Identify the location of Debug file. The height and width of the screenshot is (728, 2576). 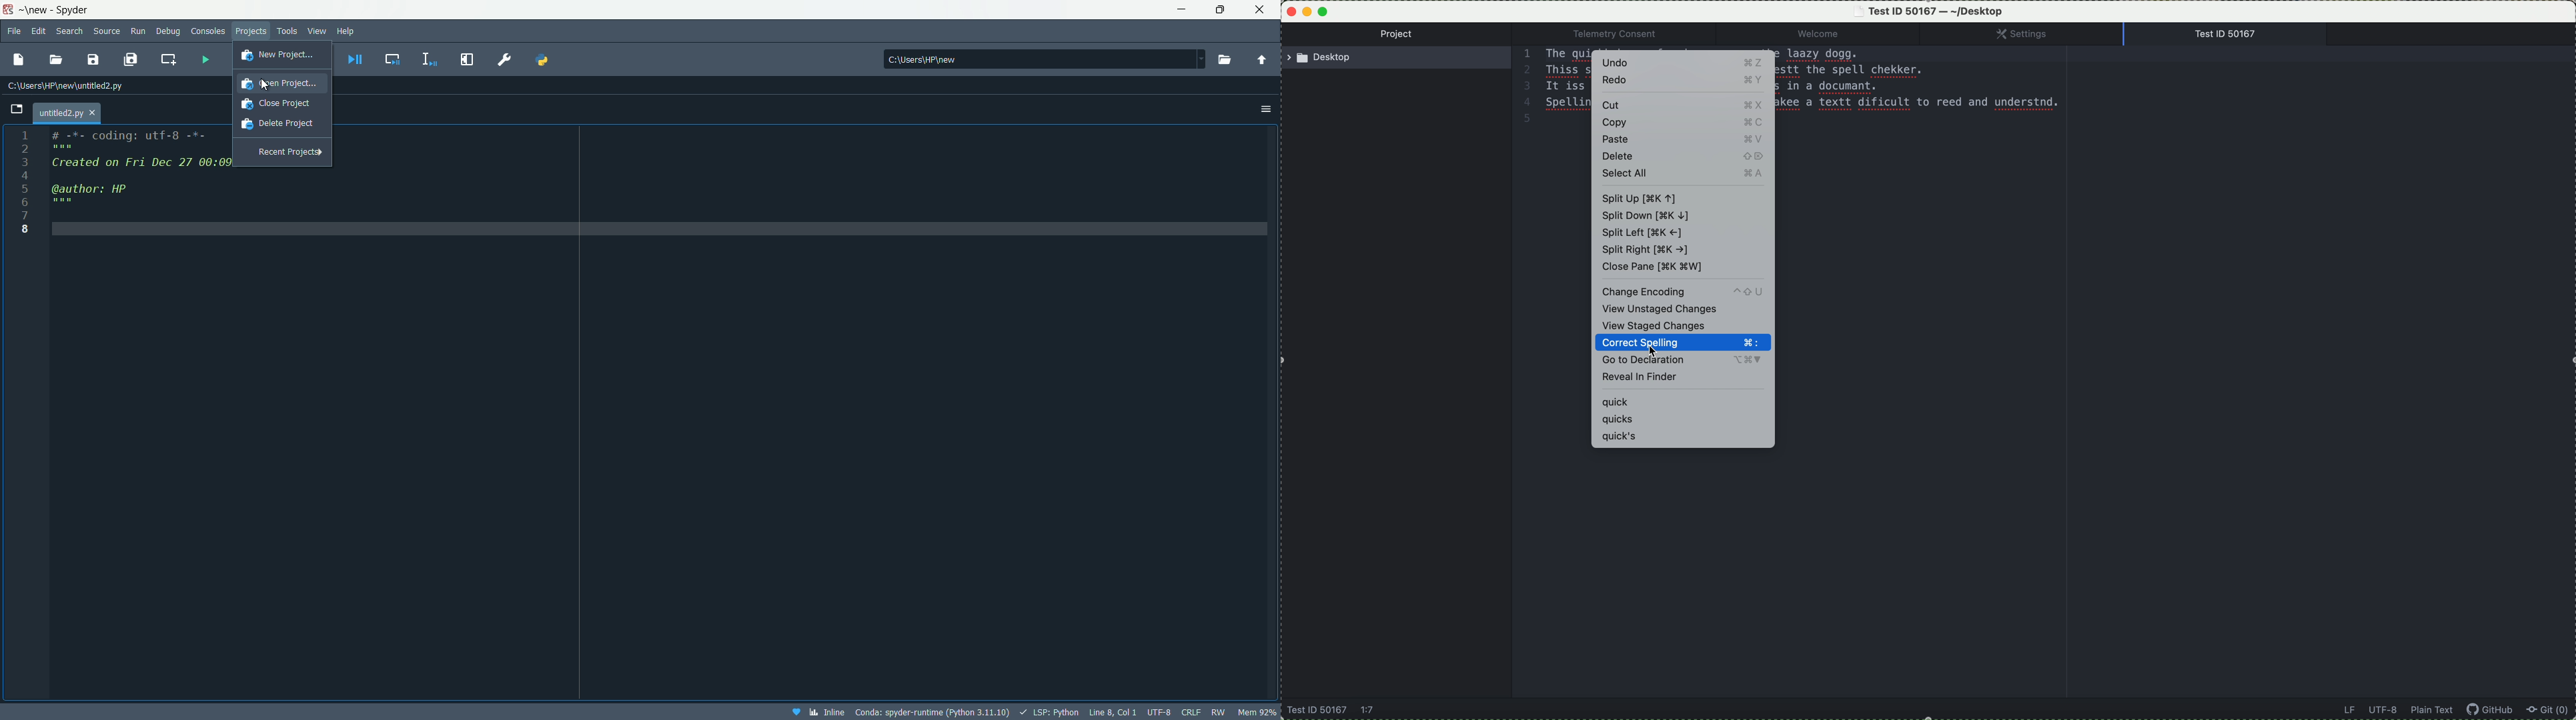
(356, 59).